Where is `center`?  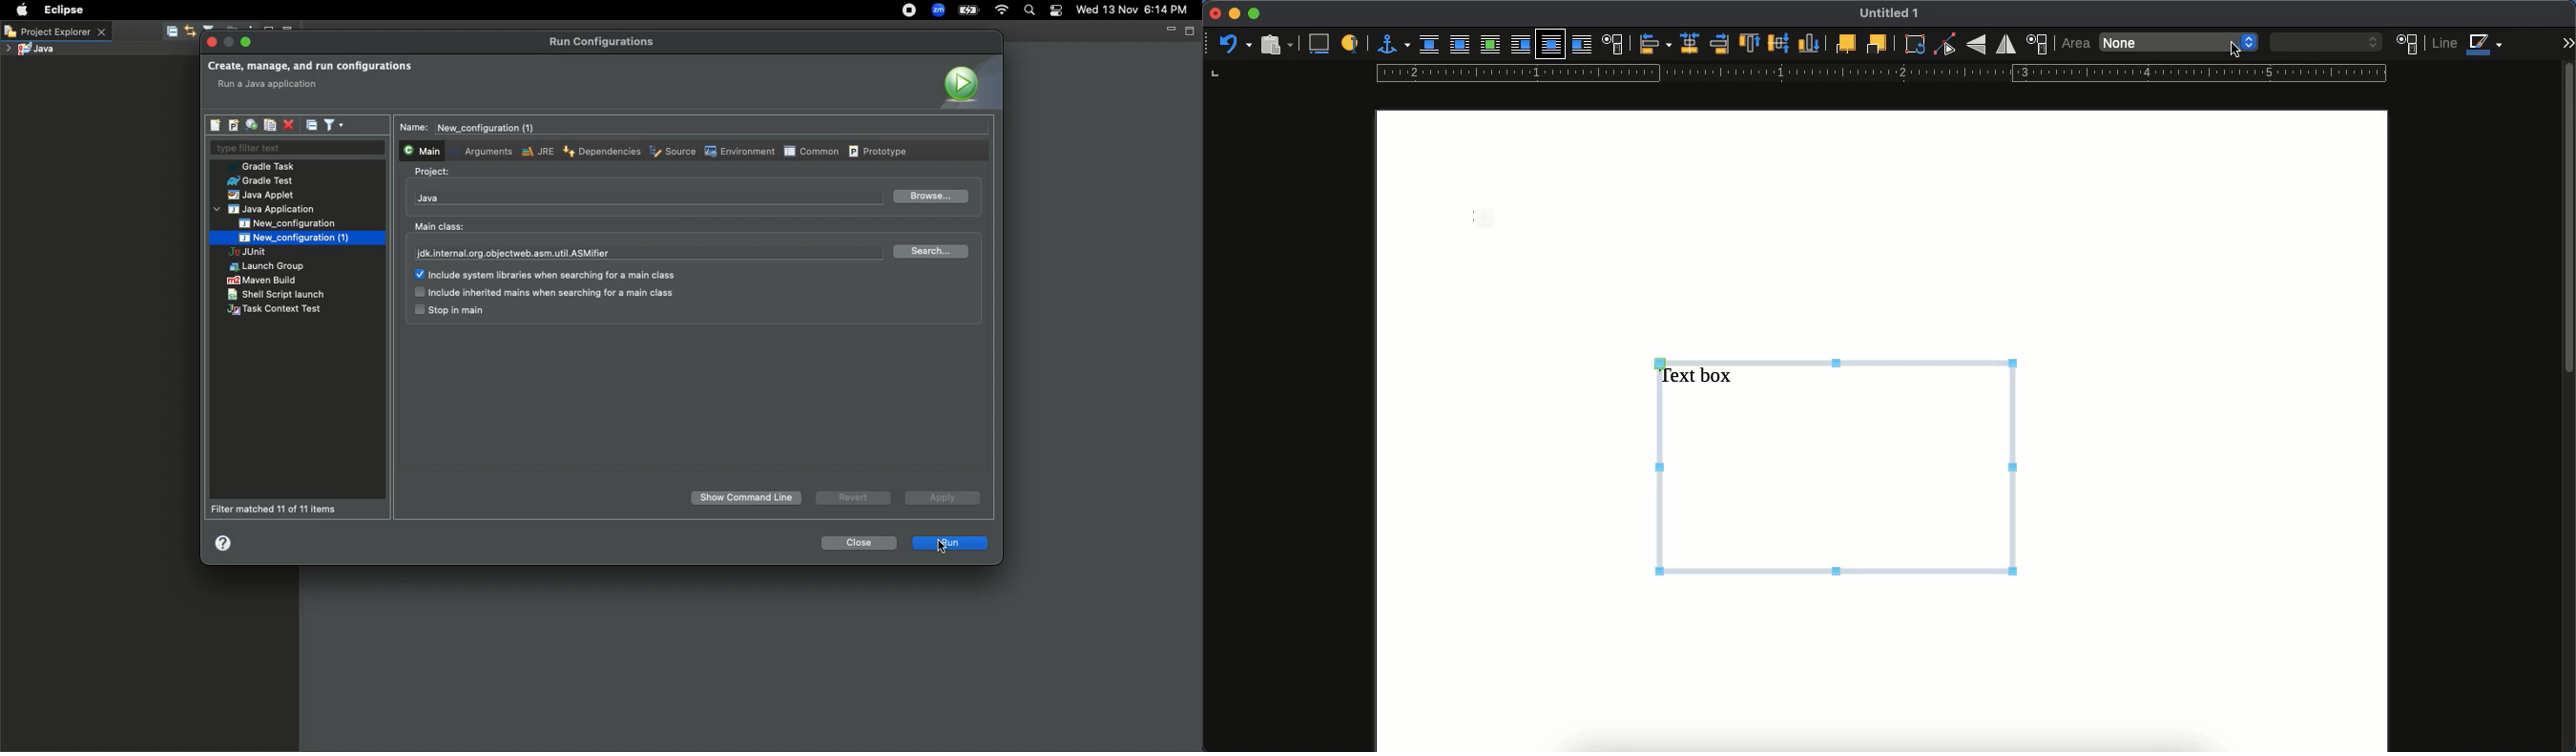
center is located at coordinates (1778, 43).